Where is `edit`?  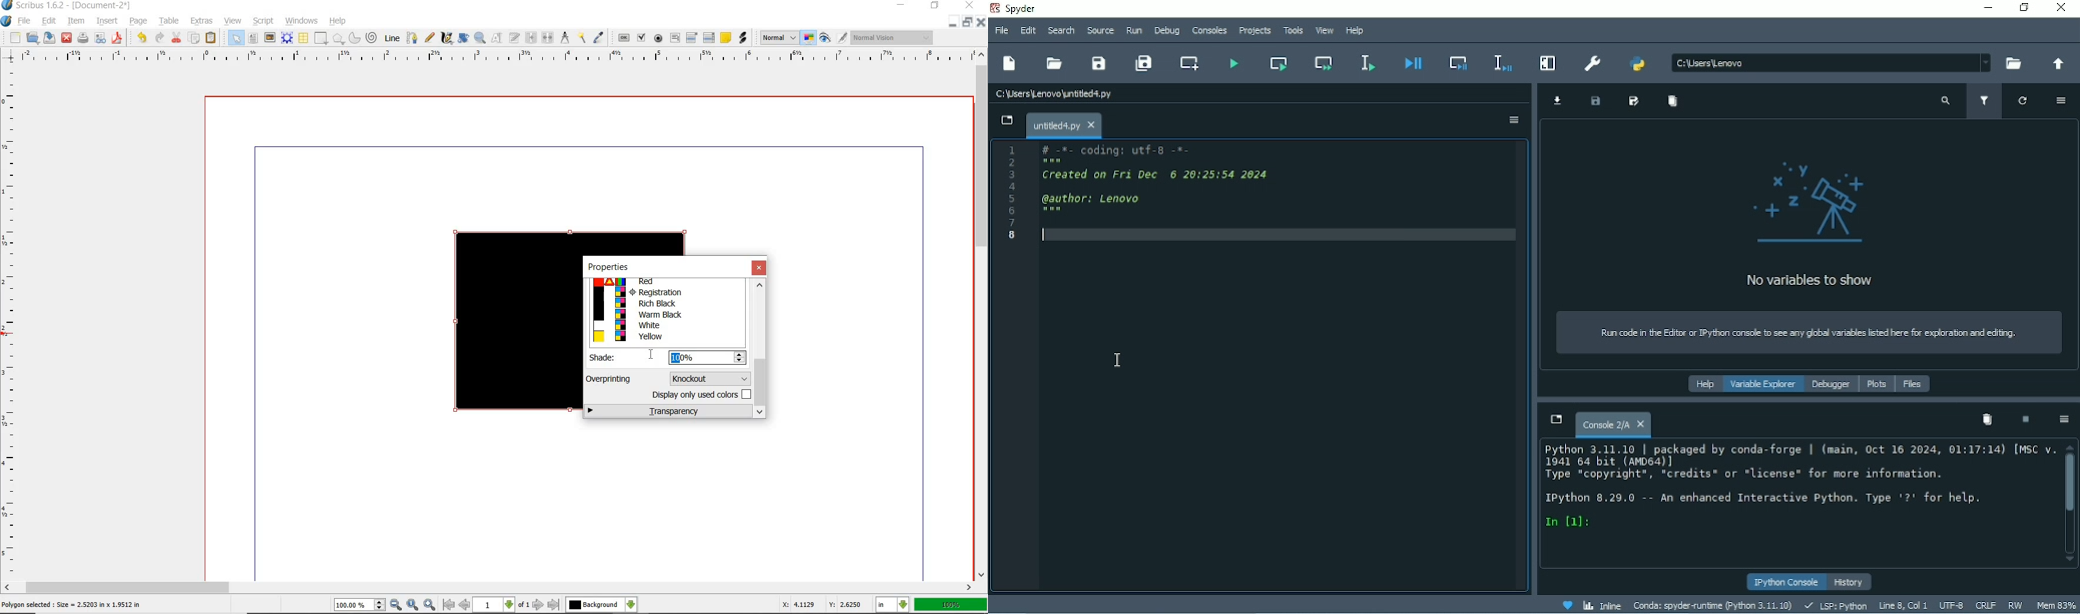 edit is located at coordinates (49, 21).